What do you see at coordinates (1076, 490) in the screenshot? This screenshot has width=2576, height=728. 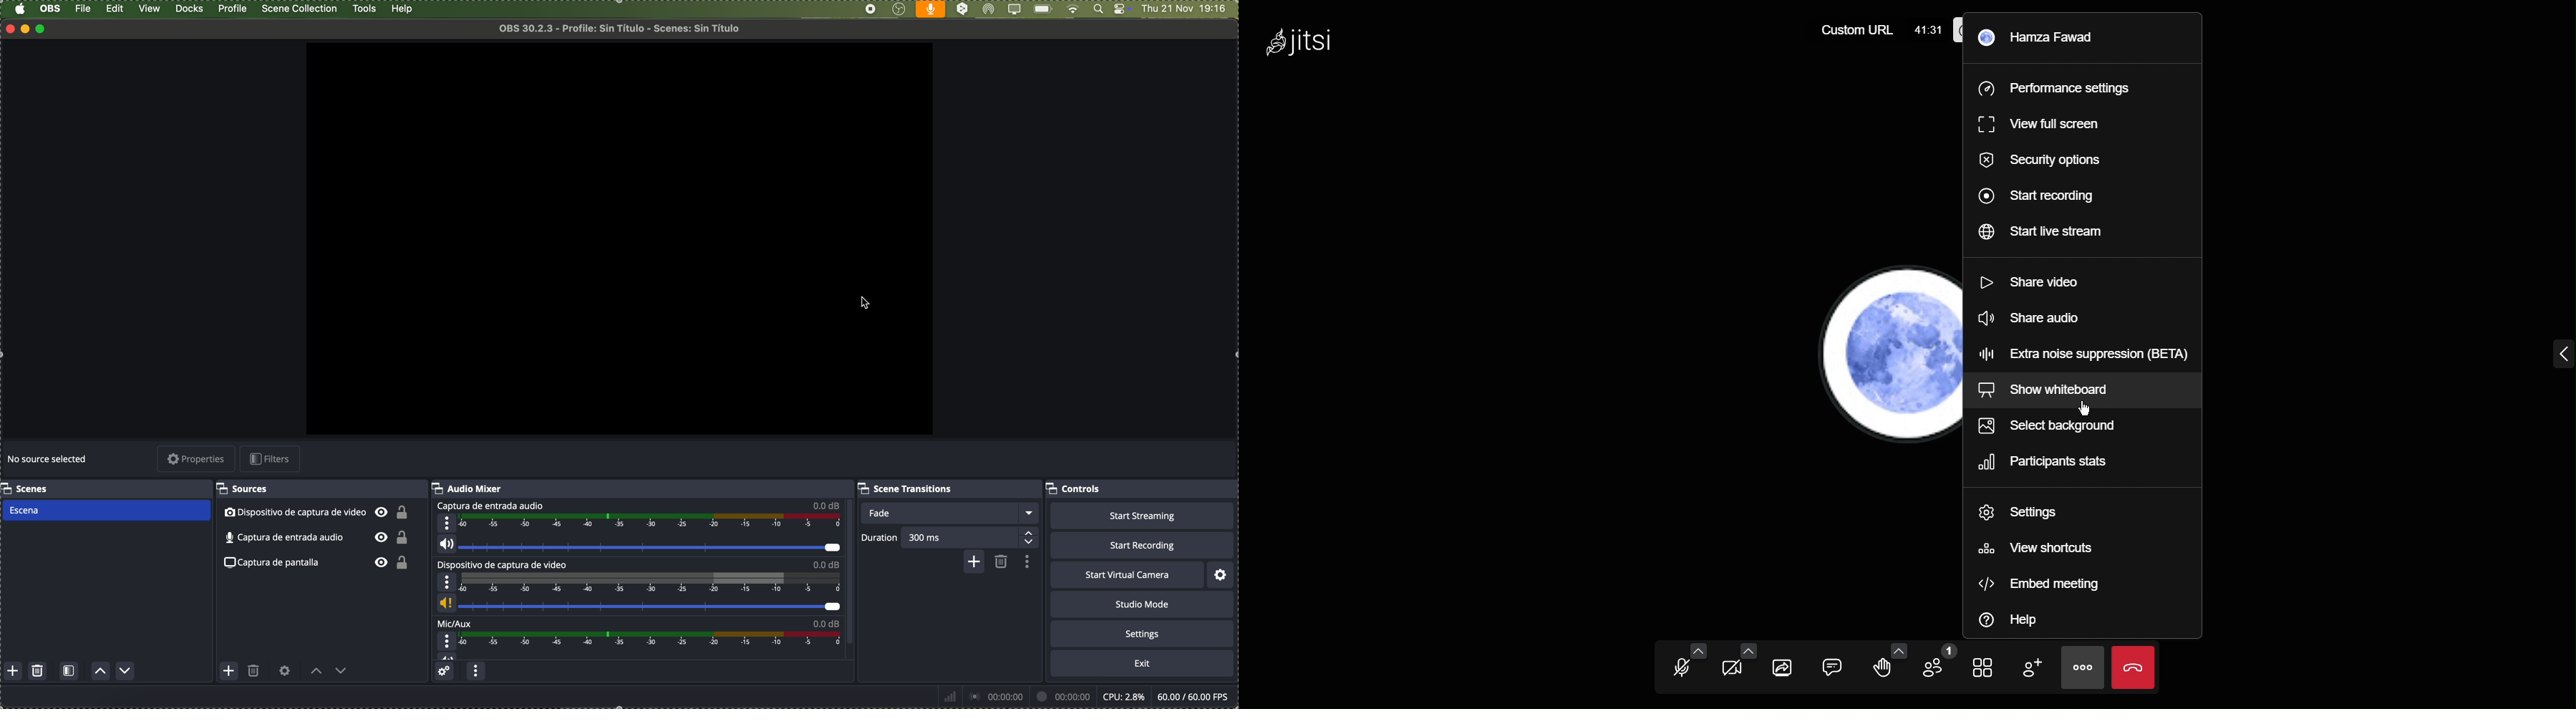 I see `controls` at bounding box center [1076, 490].